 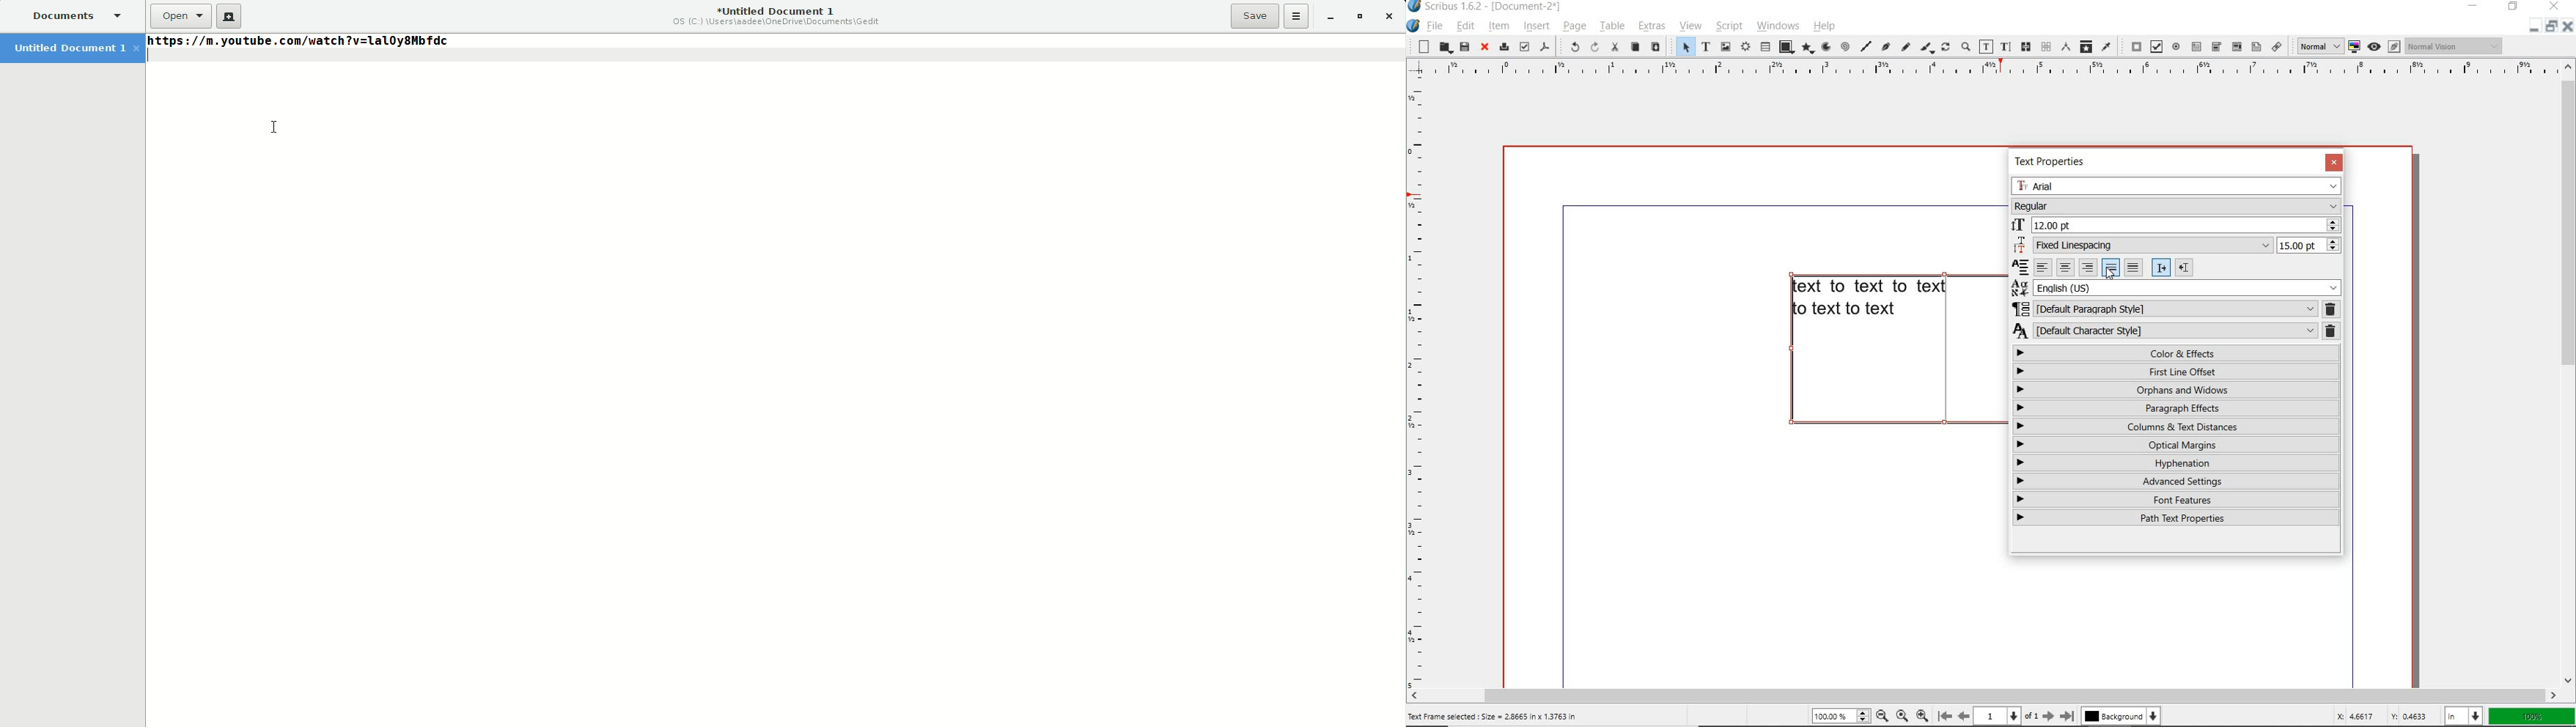 What do you see at coordinates (2235, 46) in the screenshot?
I see `pdf combo box` at bounding box center [2235, 46].